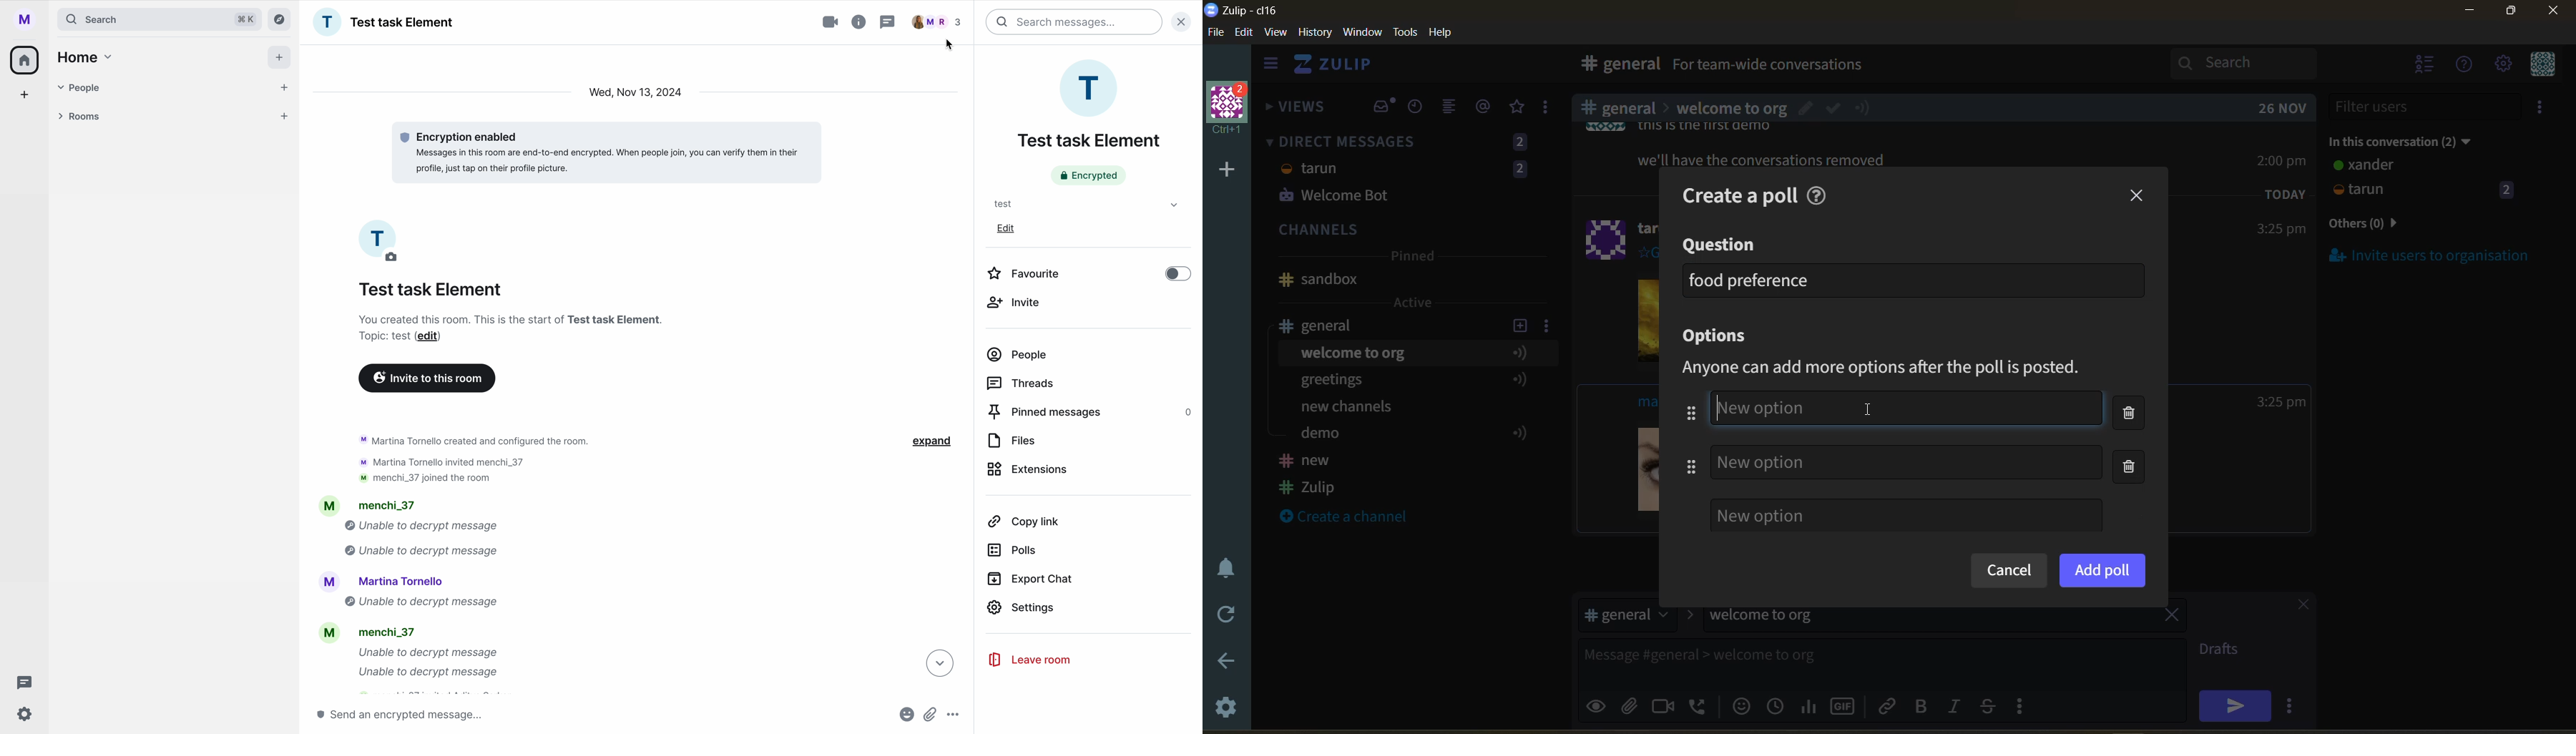 This screenshot has height=756, width=2576. Describe the element at coordinates (1411, 258) in the screenshot. I see `pinned` at that location.